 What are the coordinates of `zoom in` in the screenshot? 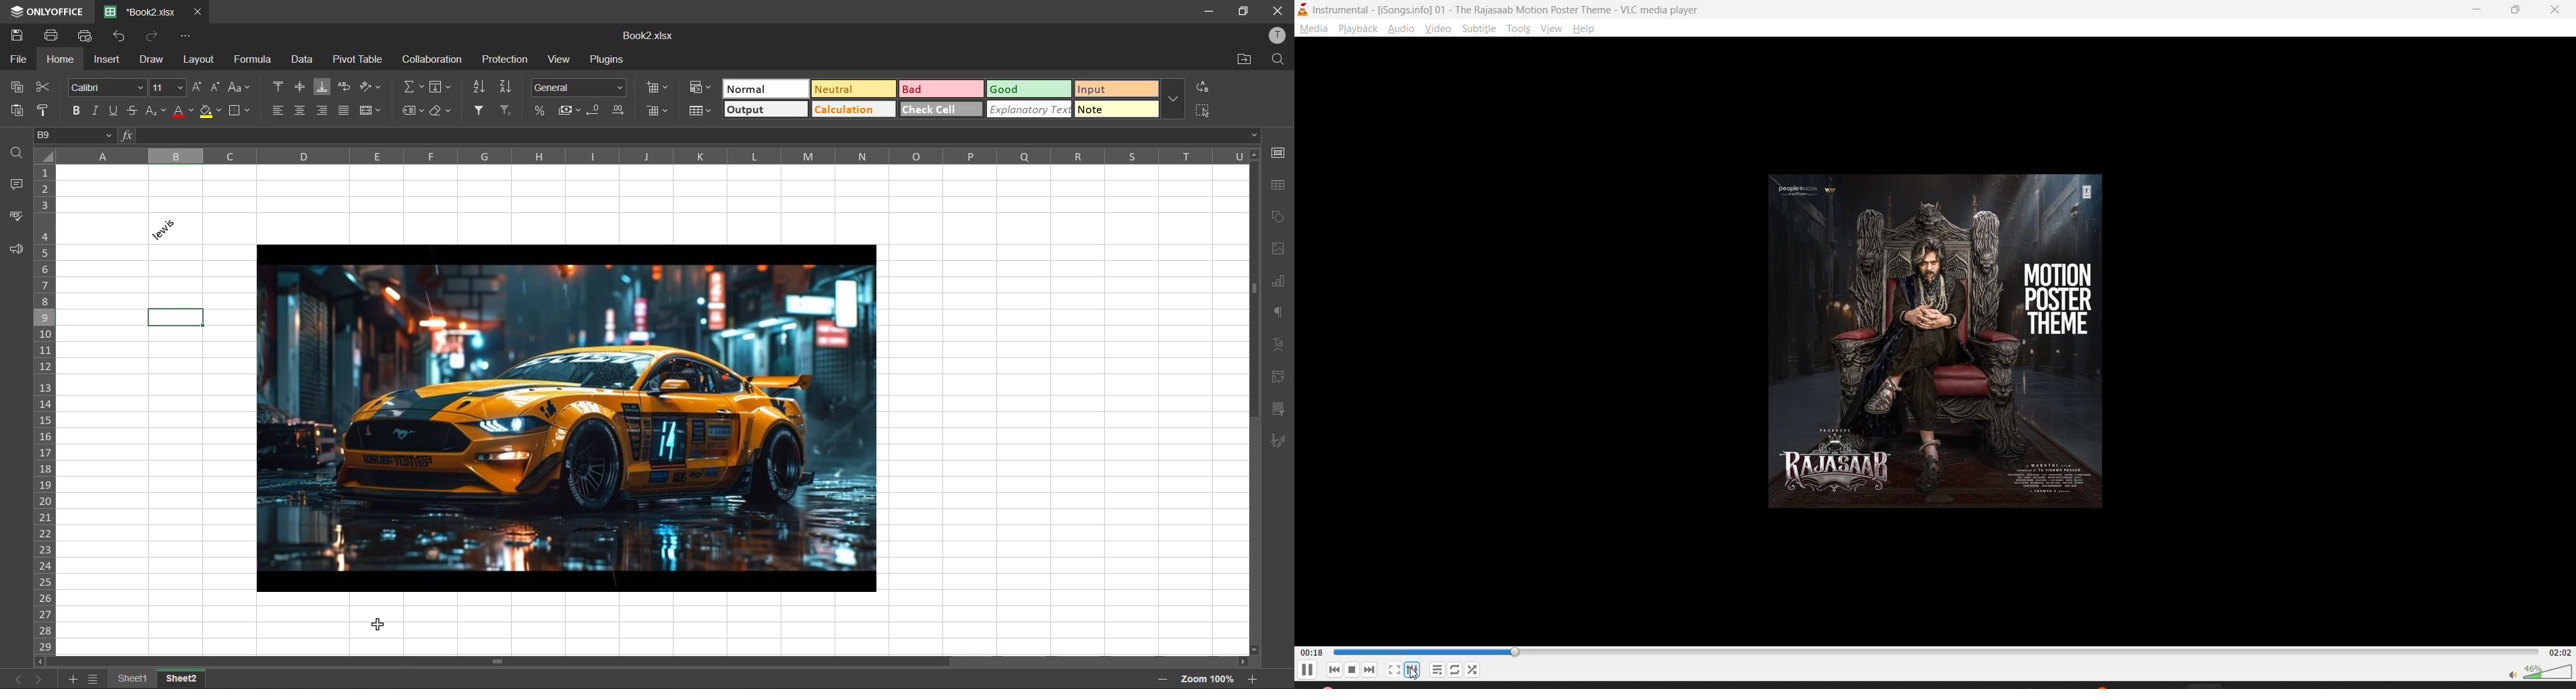 It's located at (1256, 678).